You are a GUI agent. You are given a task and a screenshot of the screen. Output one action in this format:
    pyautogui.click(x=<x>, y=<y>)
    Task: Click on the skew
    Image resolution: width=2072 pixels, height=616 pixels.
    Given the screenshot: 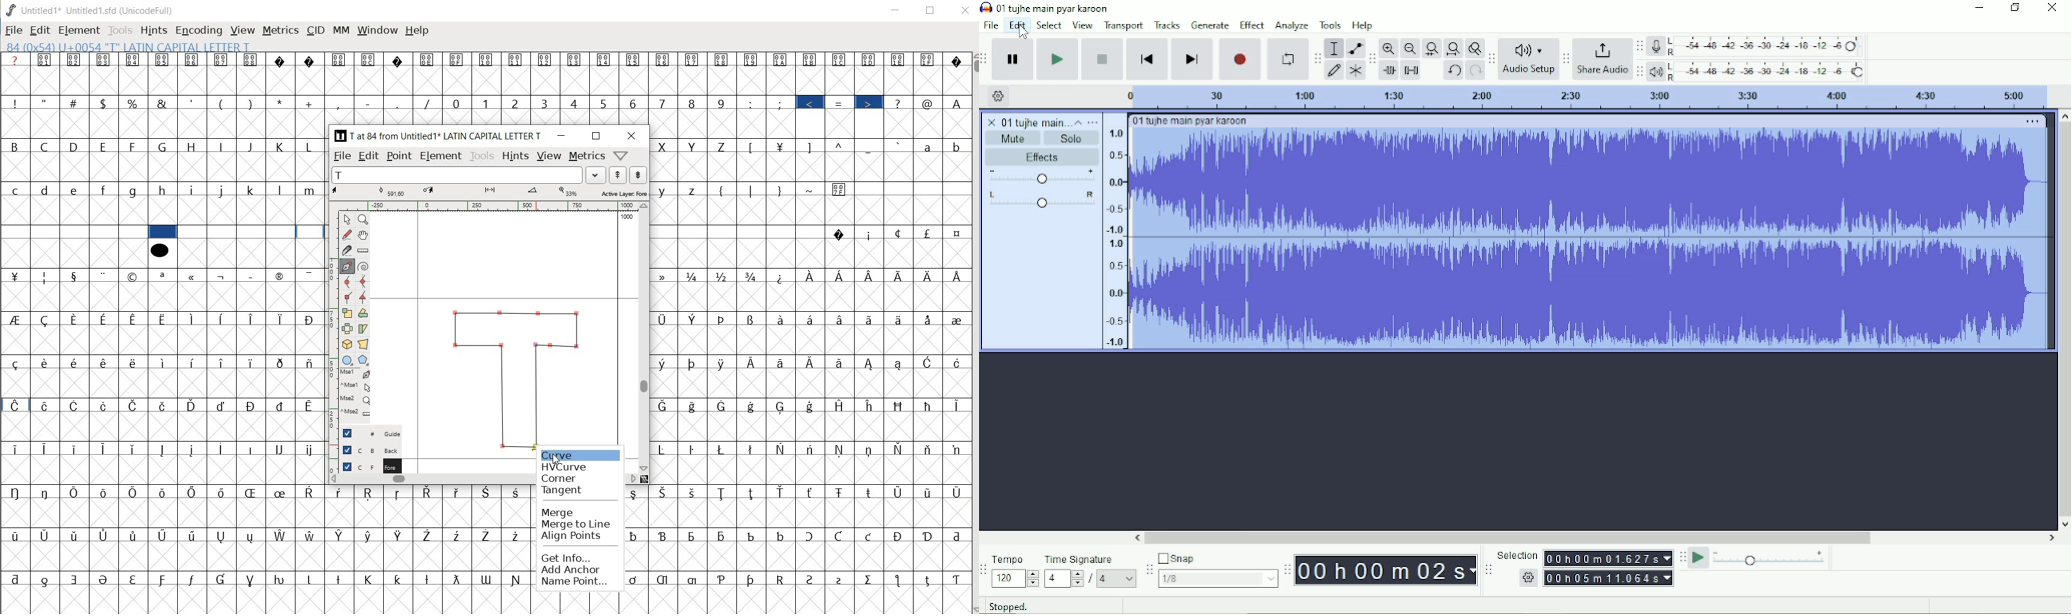 What is the action you would take?
    pyautogui.click(x=365, y=329)
    